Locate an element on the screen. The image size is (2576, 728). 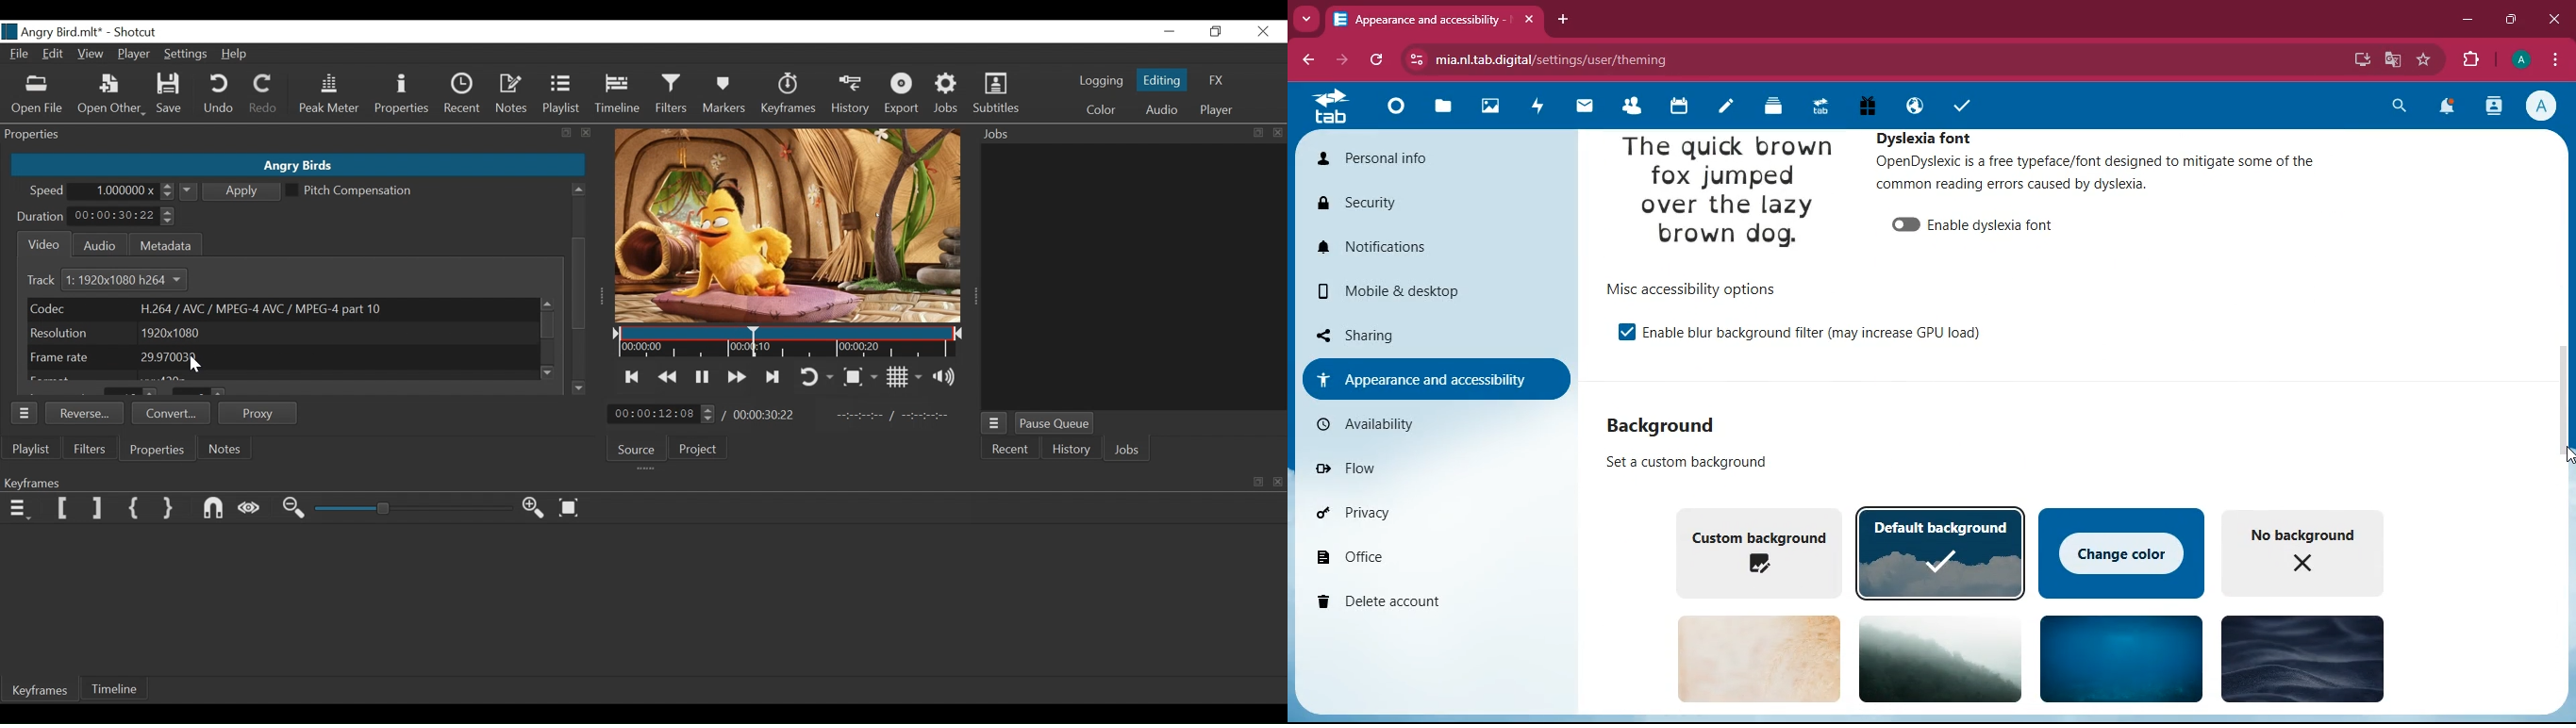
files is located at coordinates (1443, 108).